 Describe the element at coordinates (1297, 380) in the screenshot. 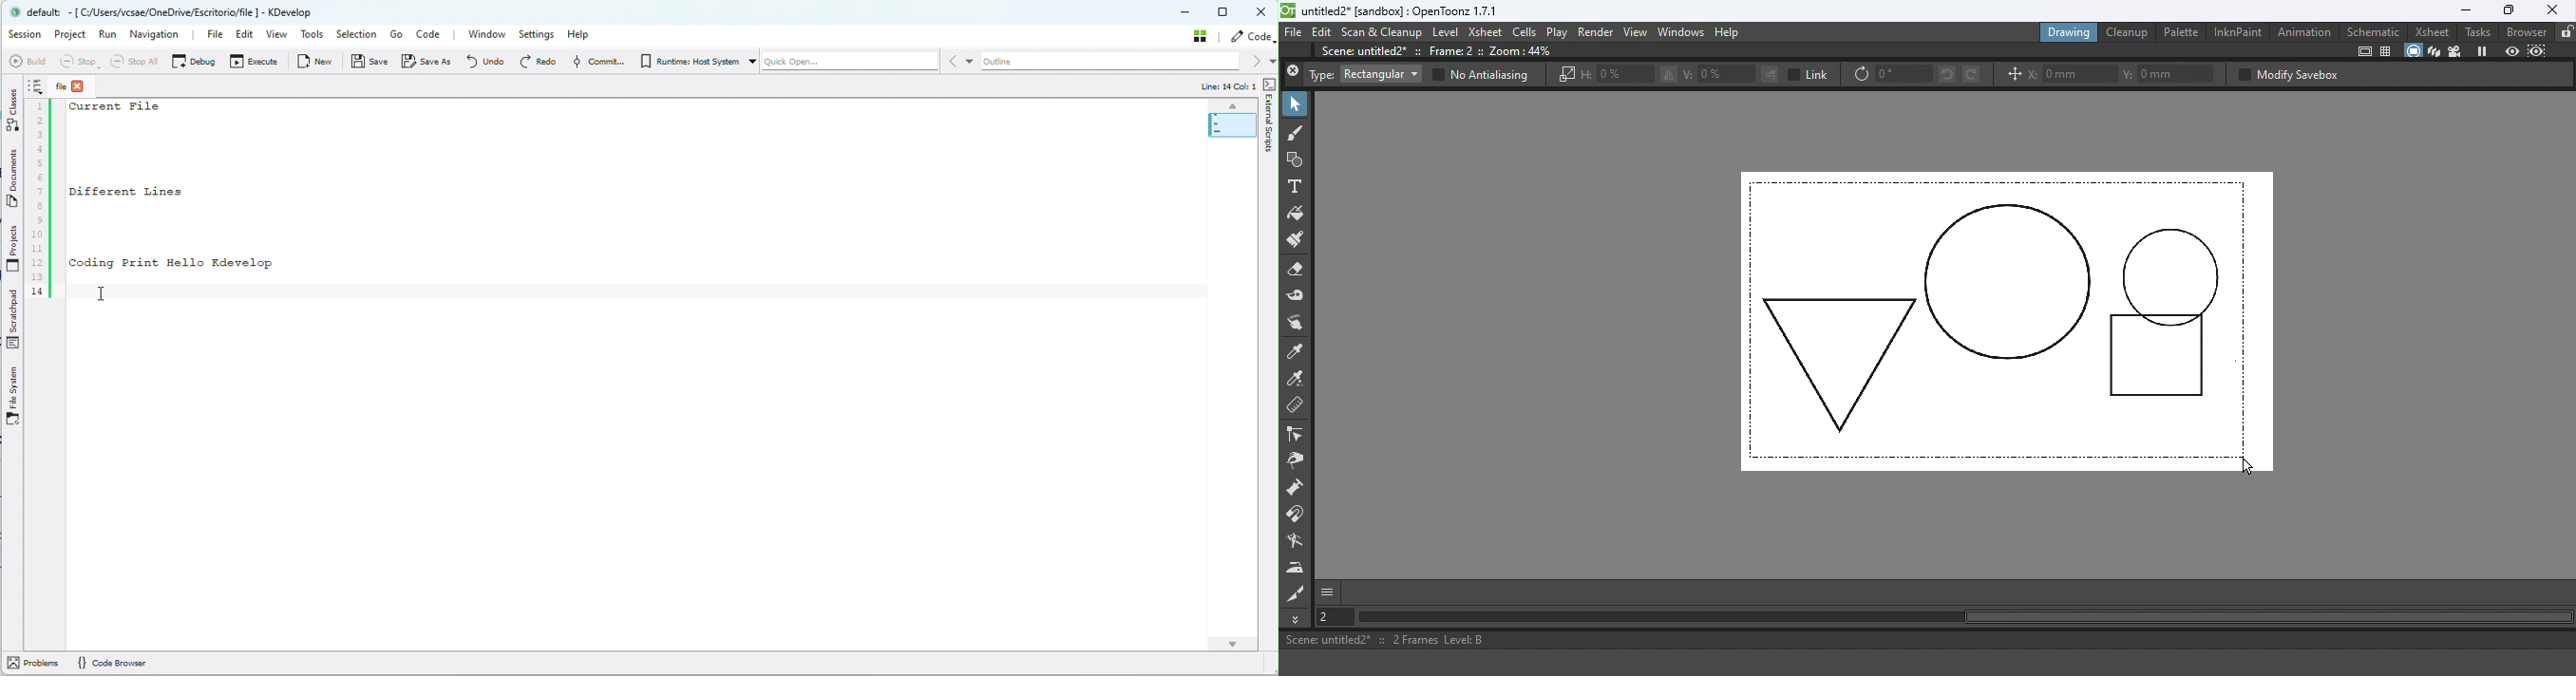

I see `RGB Picker tool` at that location.